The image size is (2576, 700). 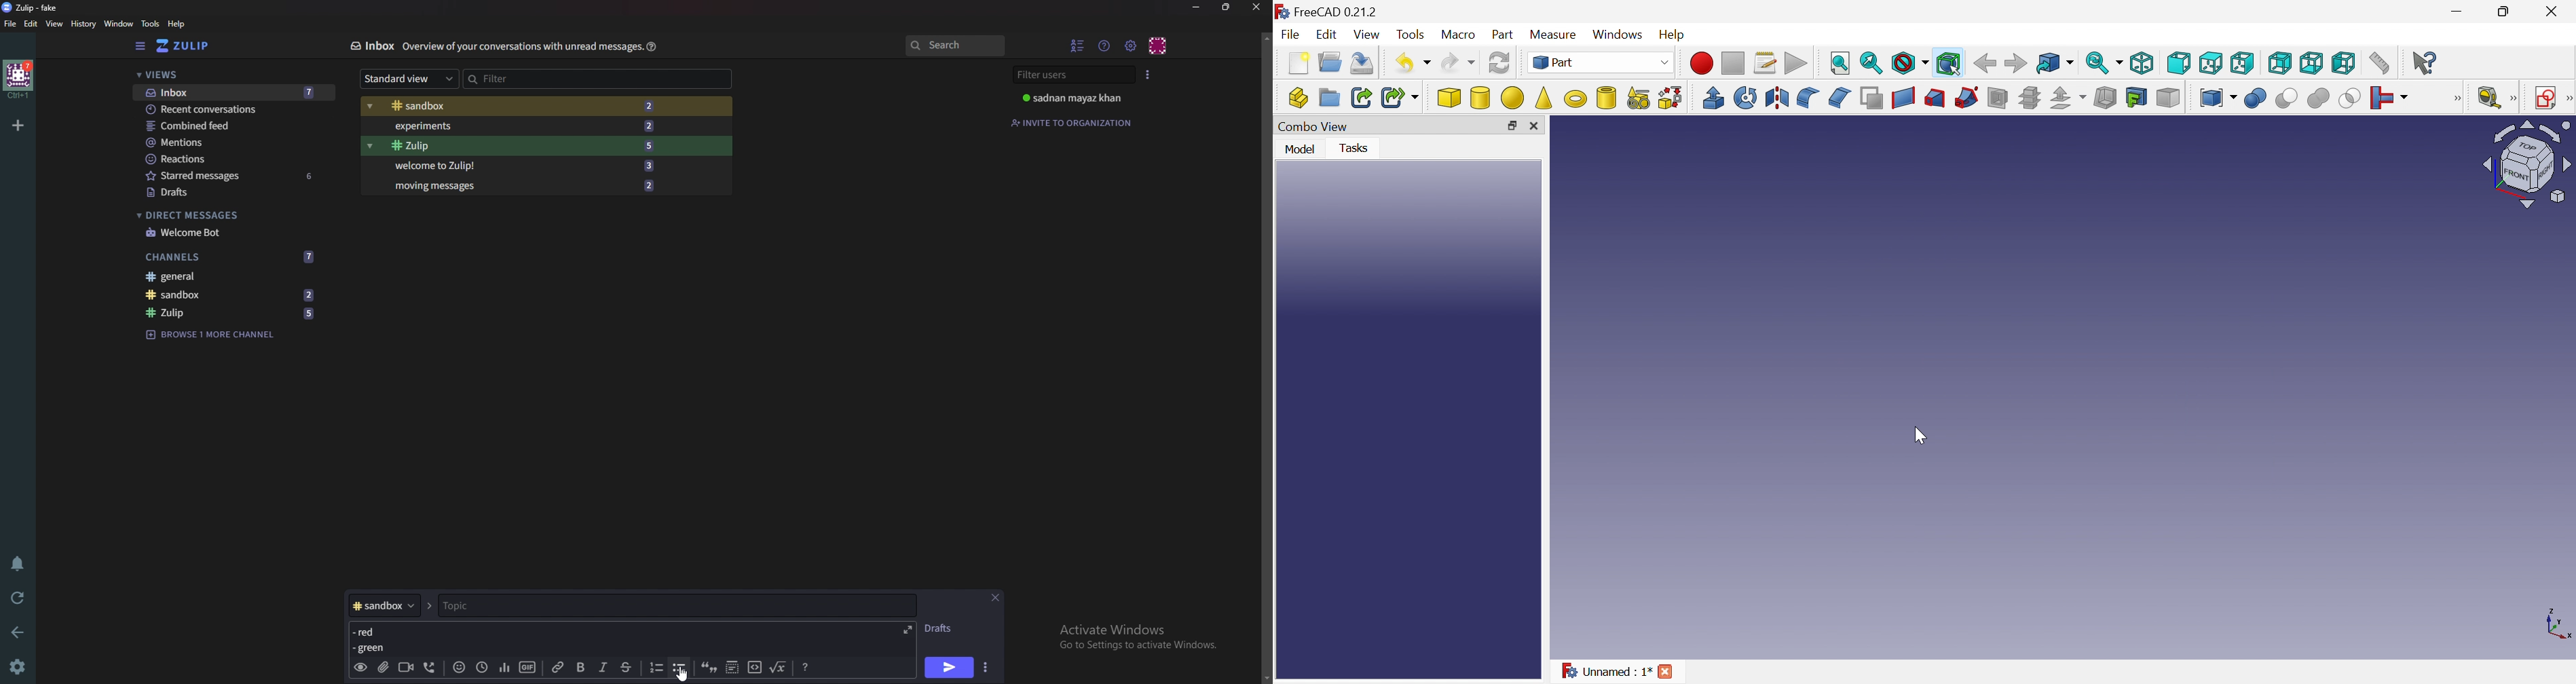 I want to click on Help, so click(x=652, y=46).